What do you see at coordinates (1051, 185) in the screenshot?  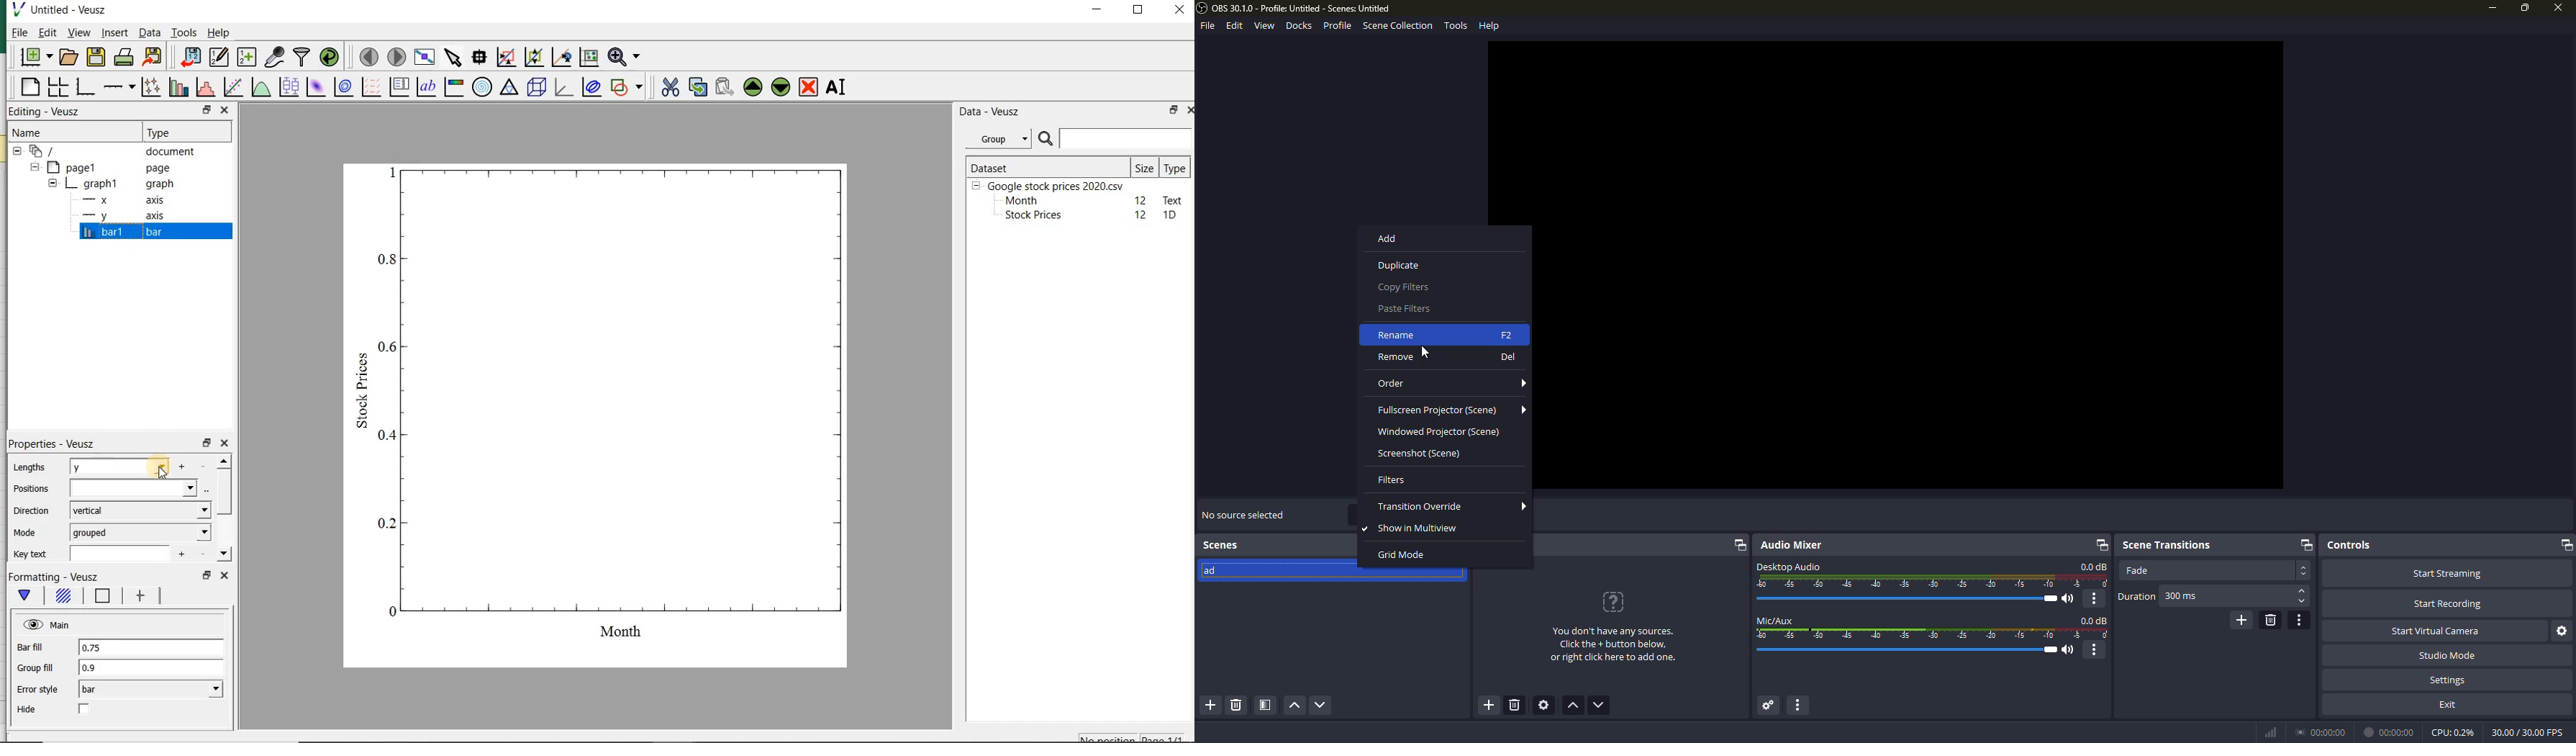 I see `Google stock prices 2020.csv` at bounding box center [1051, 185].